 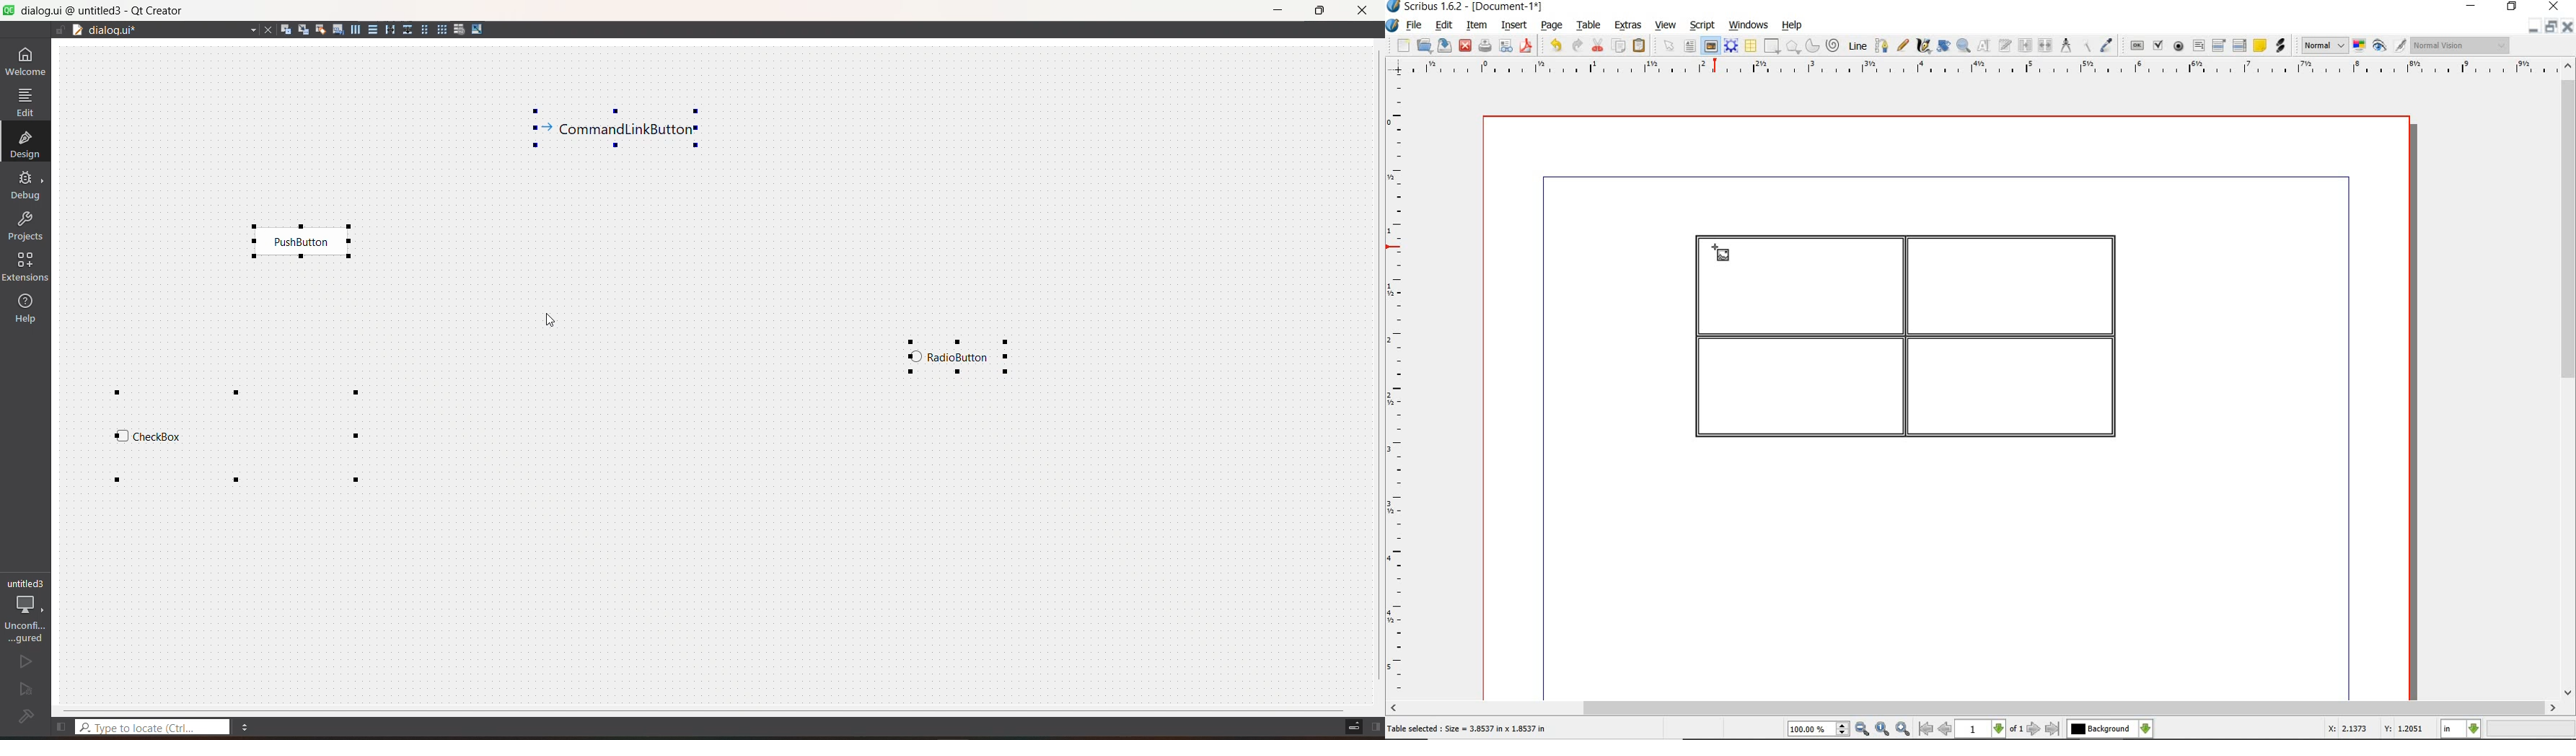 What do you see at coordinates (2568, 381) in the screenshot?
I see `scrollbar` at bounding box center [2568, 381].